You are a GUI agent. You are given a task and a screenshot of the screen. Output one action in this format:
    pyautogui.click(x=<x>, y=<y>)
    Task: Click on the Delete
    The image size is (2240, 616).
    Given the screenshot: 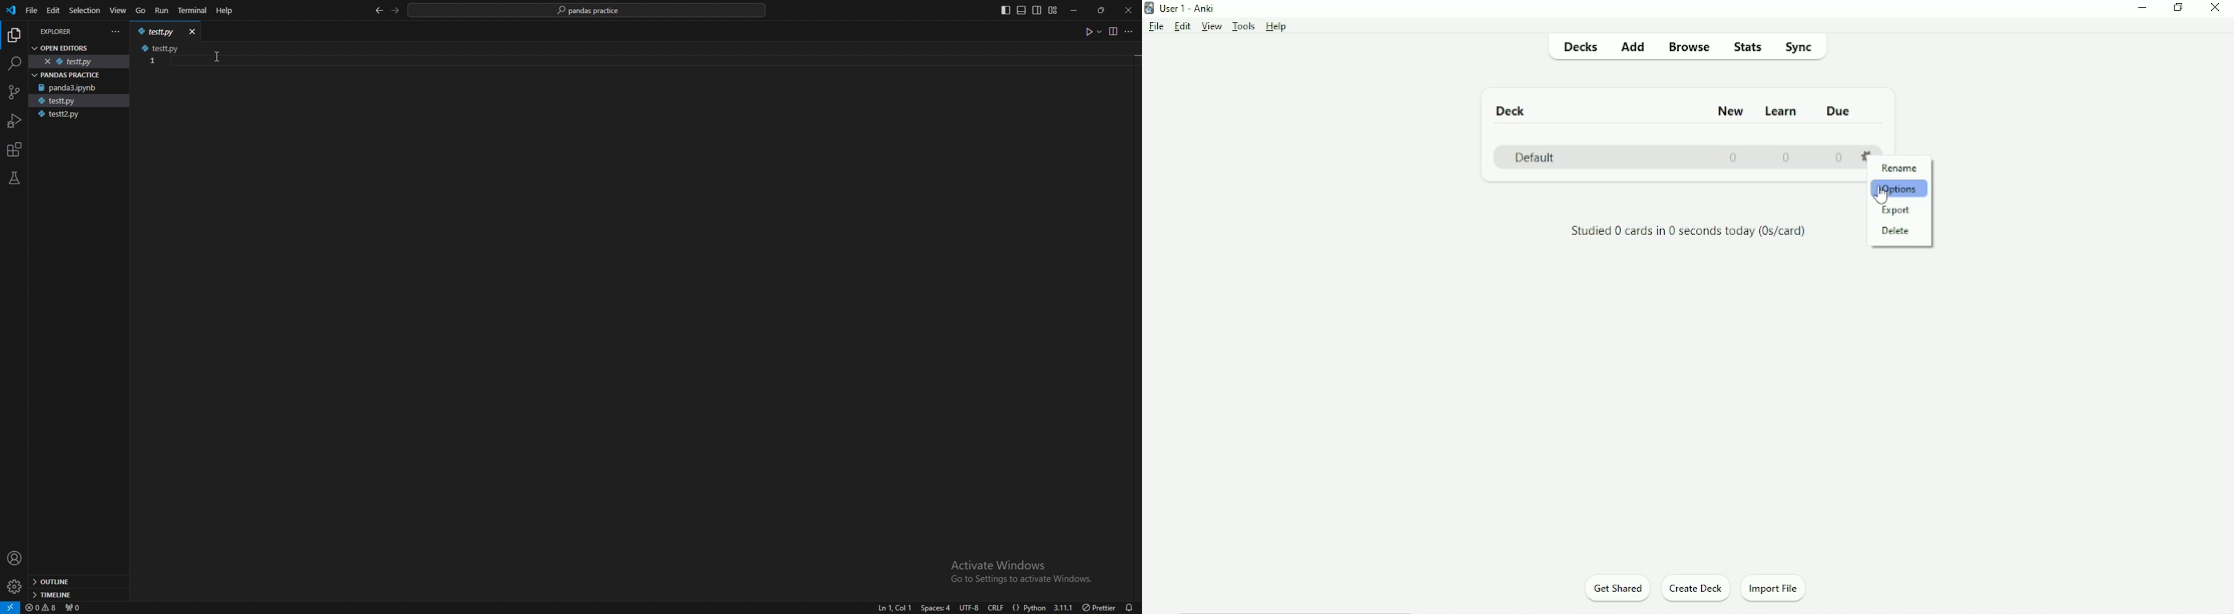 What is the action you would take?
    pyautogui.click(x=1895, y=231)
    